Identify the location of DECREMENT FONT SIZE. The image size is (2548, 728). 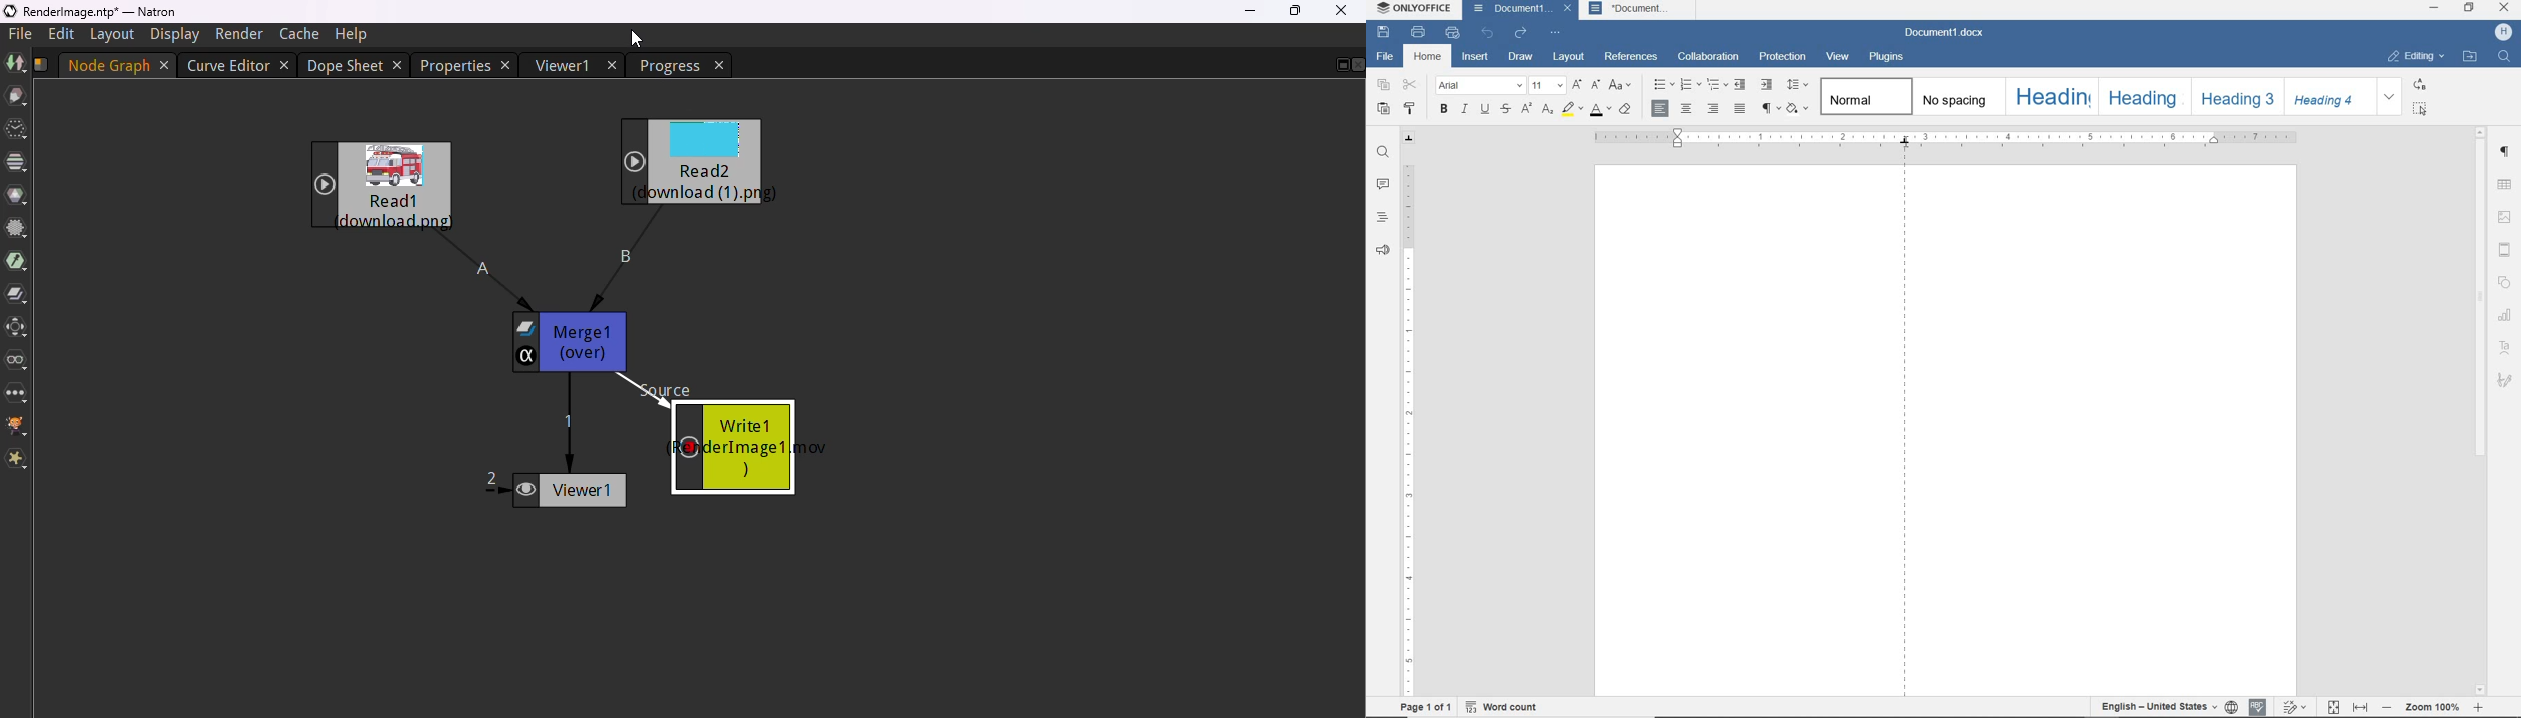
(1596, 85).